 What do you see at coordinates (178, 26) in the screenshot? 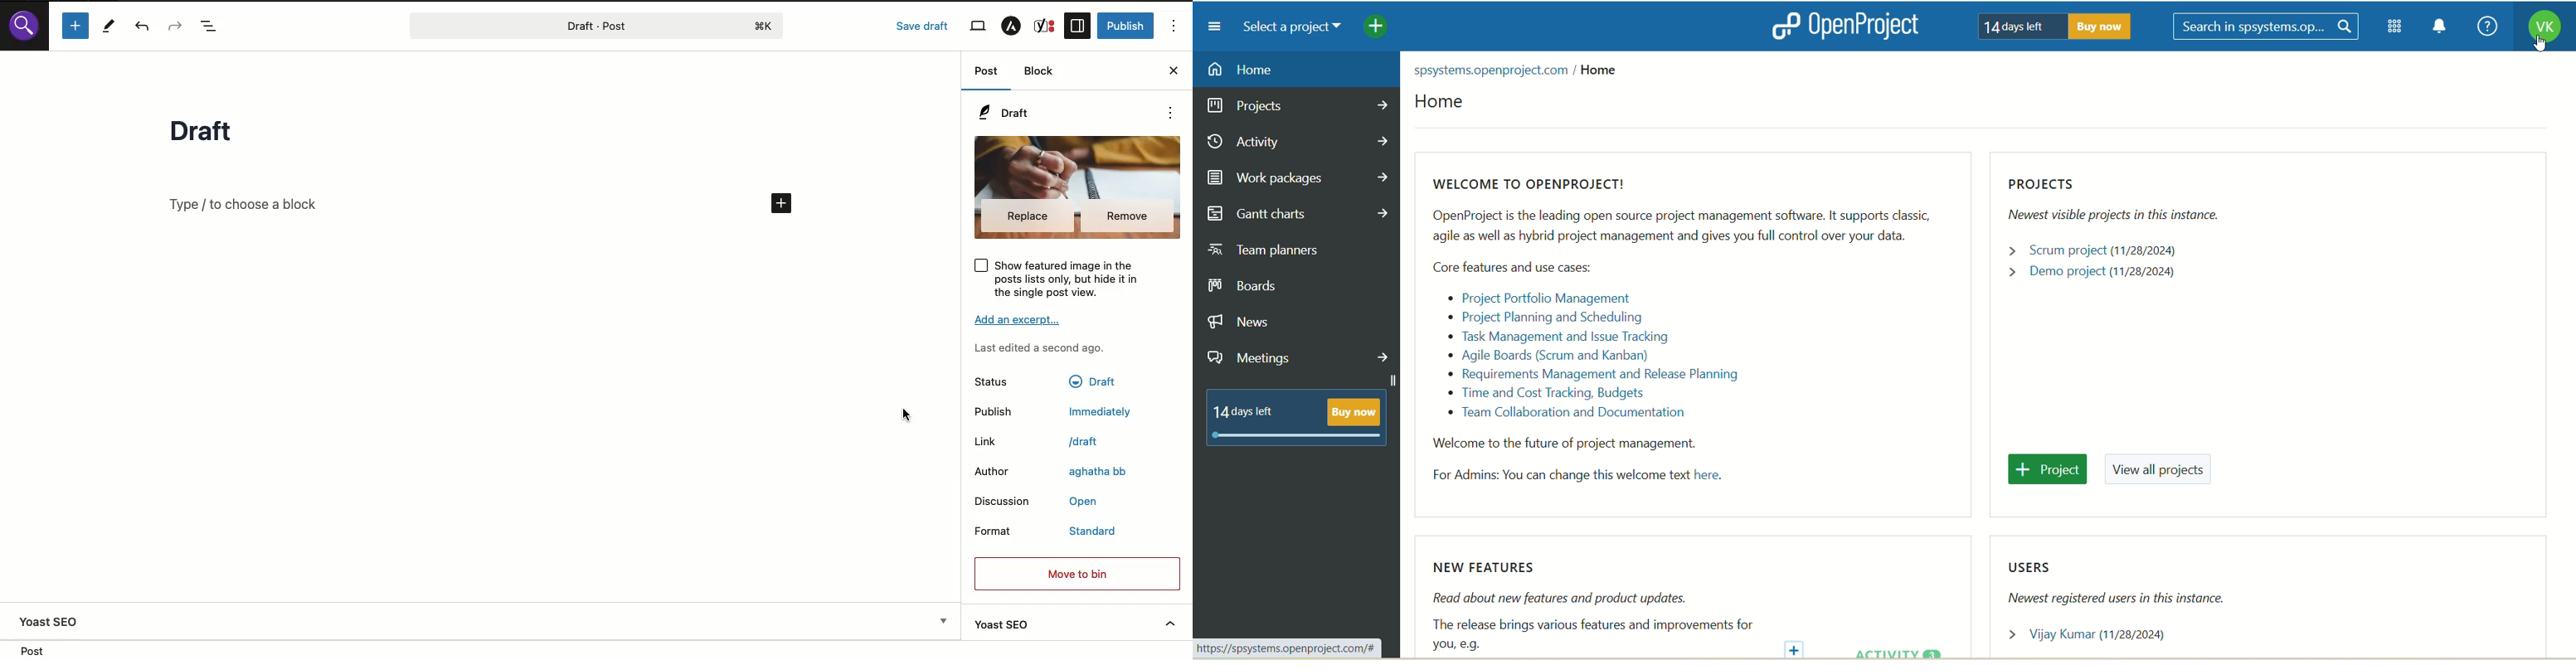
I see `Redo` at bounding box center [178, 26].